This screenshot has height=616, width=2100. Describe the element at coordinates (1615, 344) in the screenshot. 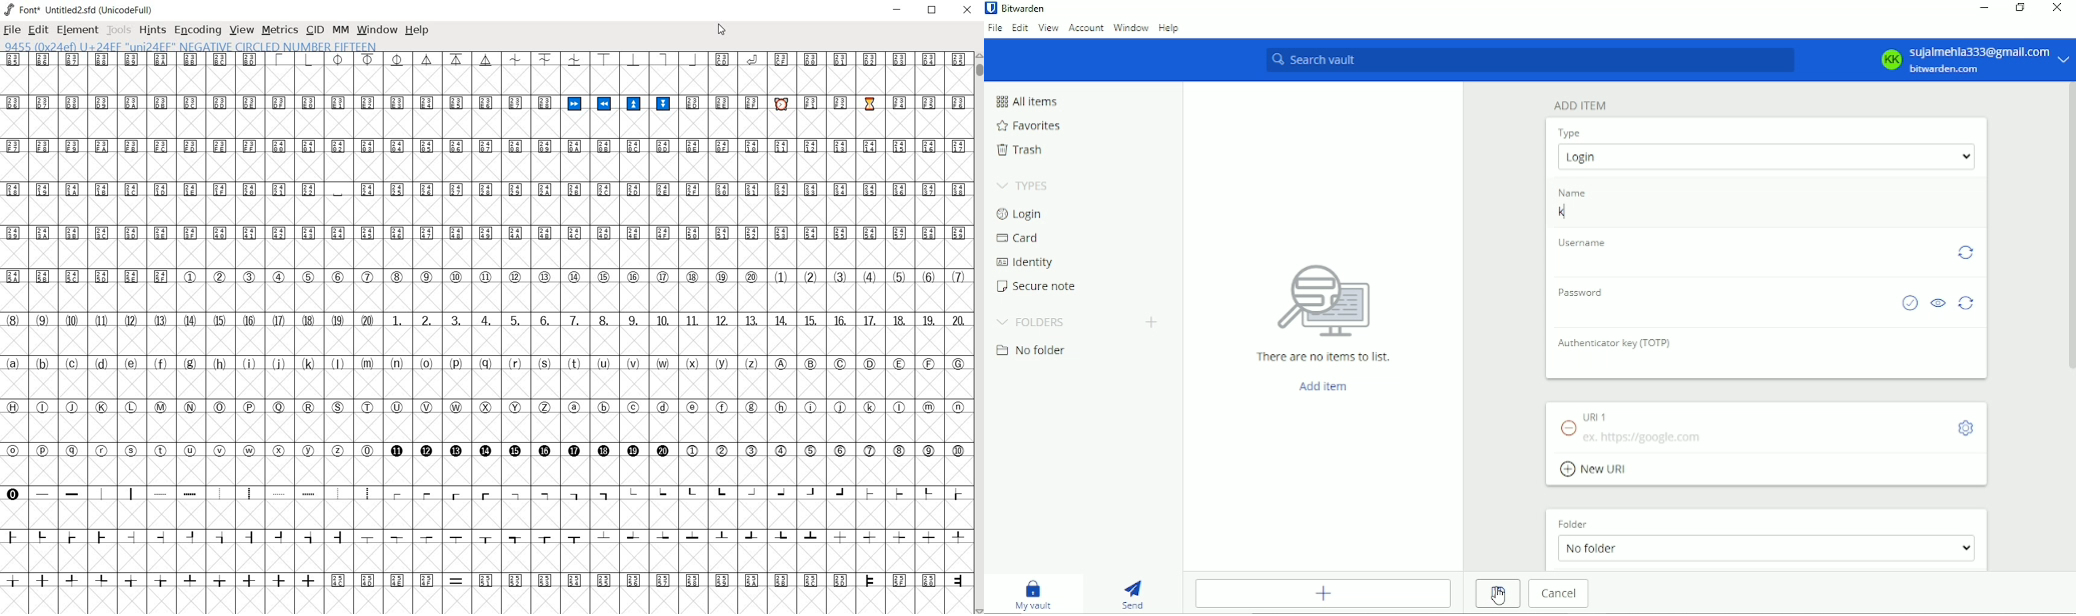

I see `Authenticator key (TOTP)` at that location.